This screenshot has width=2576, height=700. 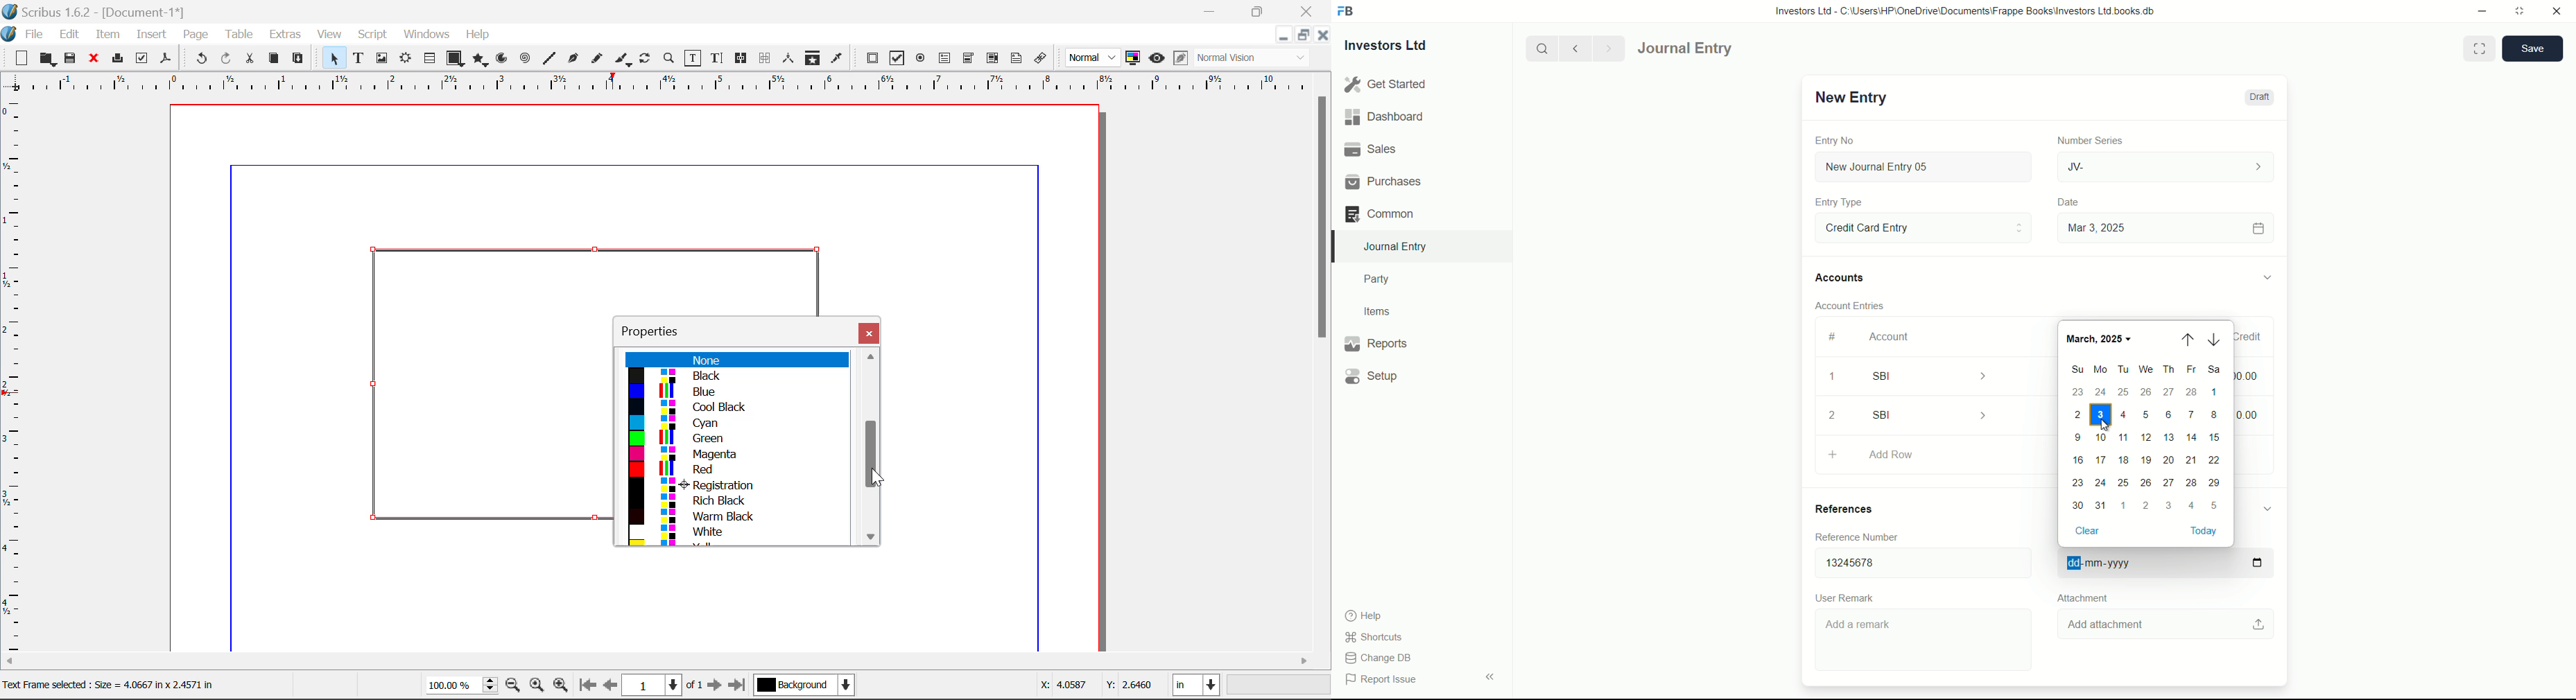 What do you see at coordinates (358, 58) in the screenshot?
I see `Text Frame Selected` at bounding box center [358, 58].